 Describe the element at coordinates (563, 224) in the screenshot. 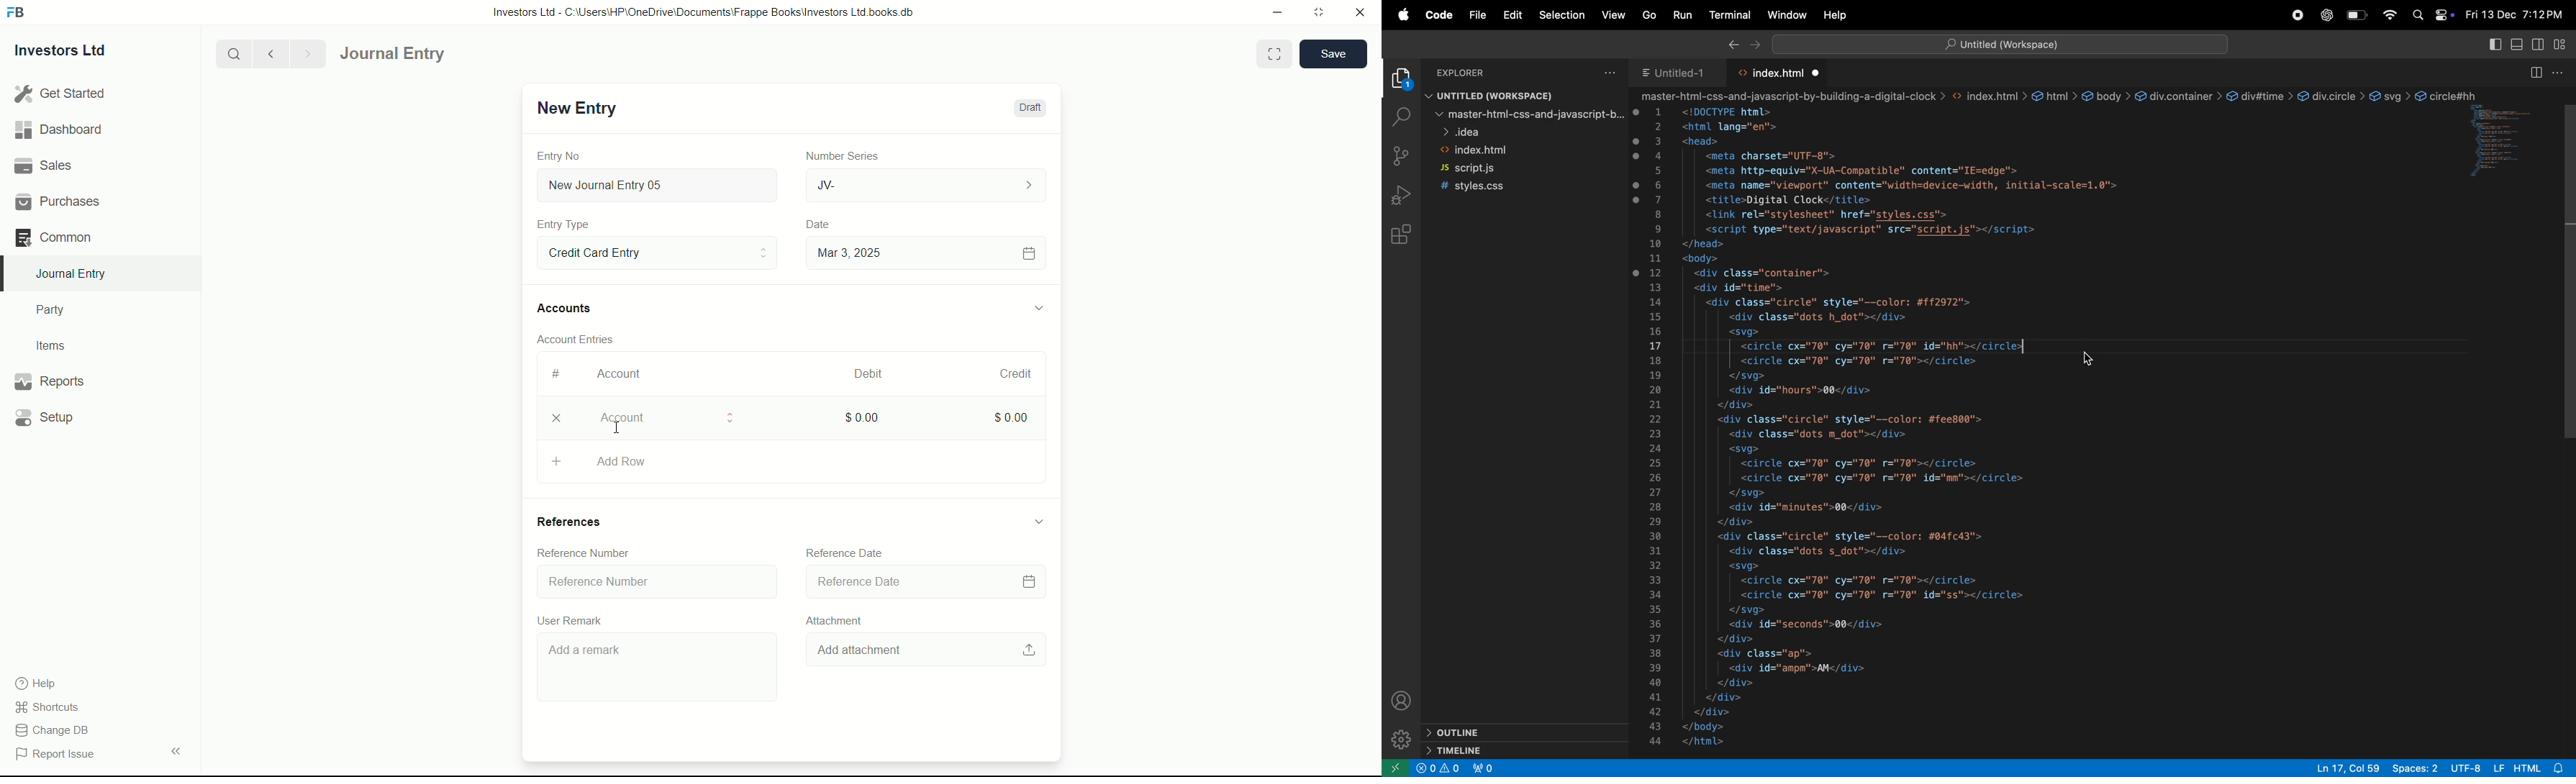

I see `Entry Type` at that location.